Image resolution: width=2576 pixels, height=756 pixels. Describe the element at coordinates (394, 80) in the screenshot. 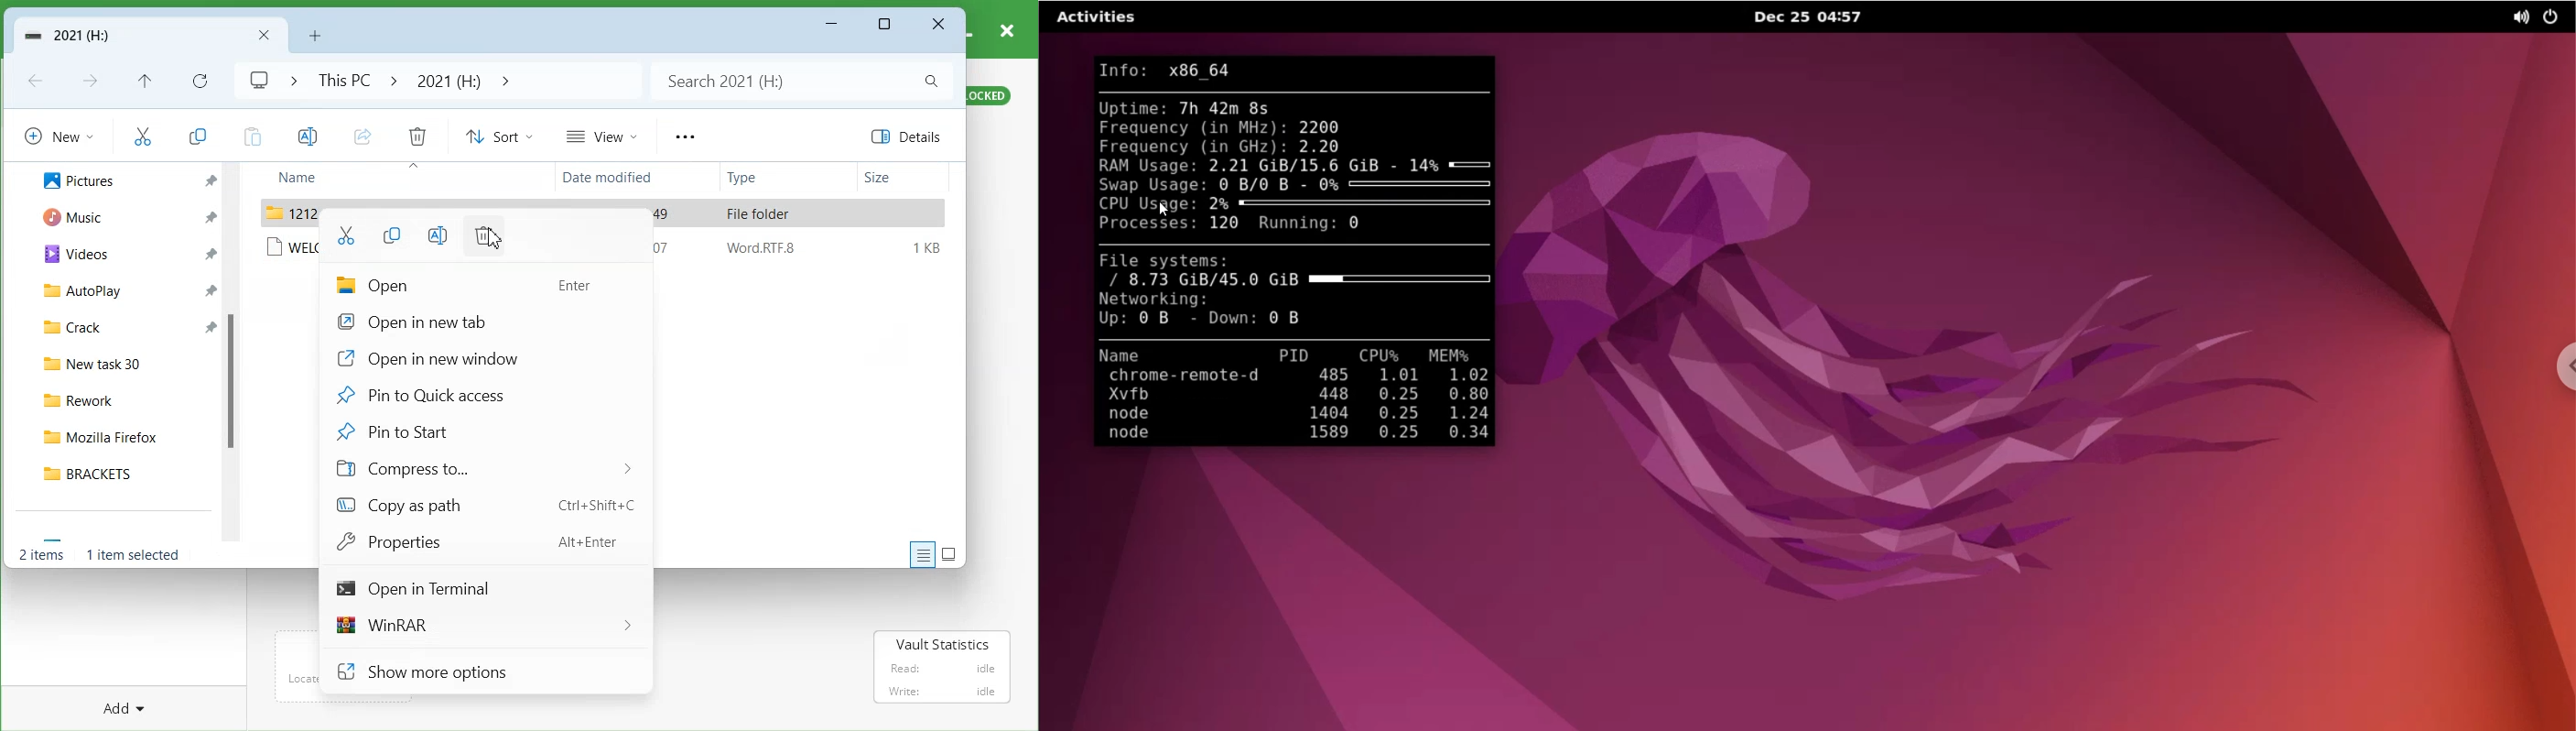

I see `Drop down box` at that location.